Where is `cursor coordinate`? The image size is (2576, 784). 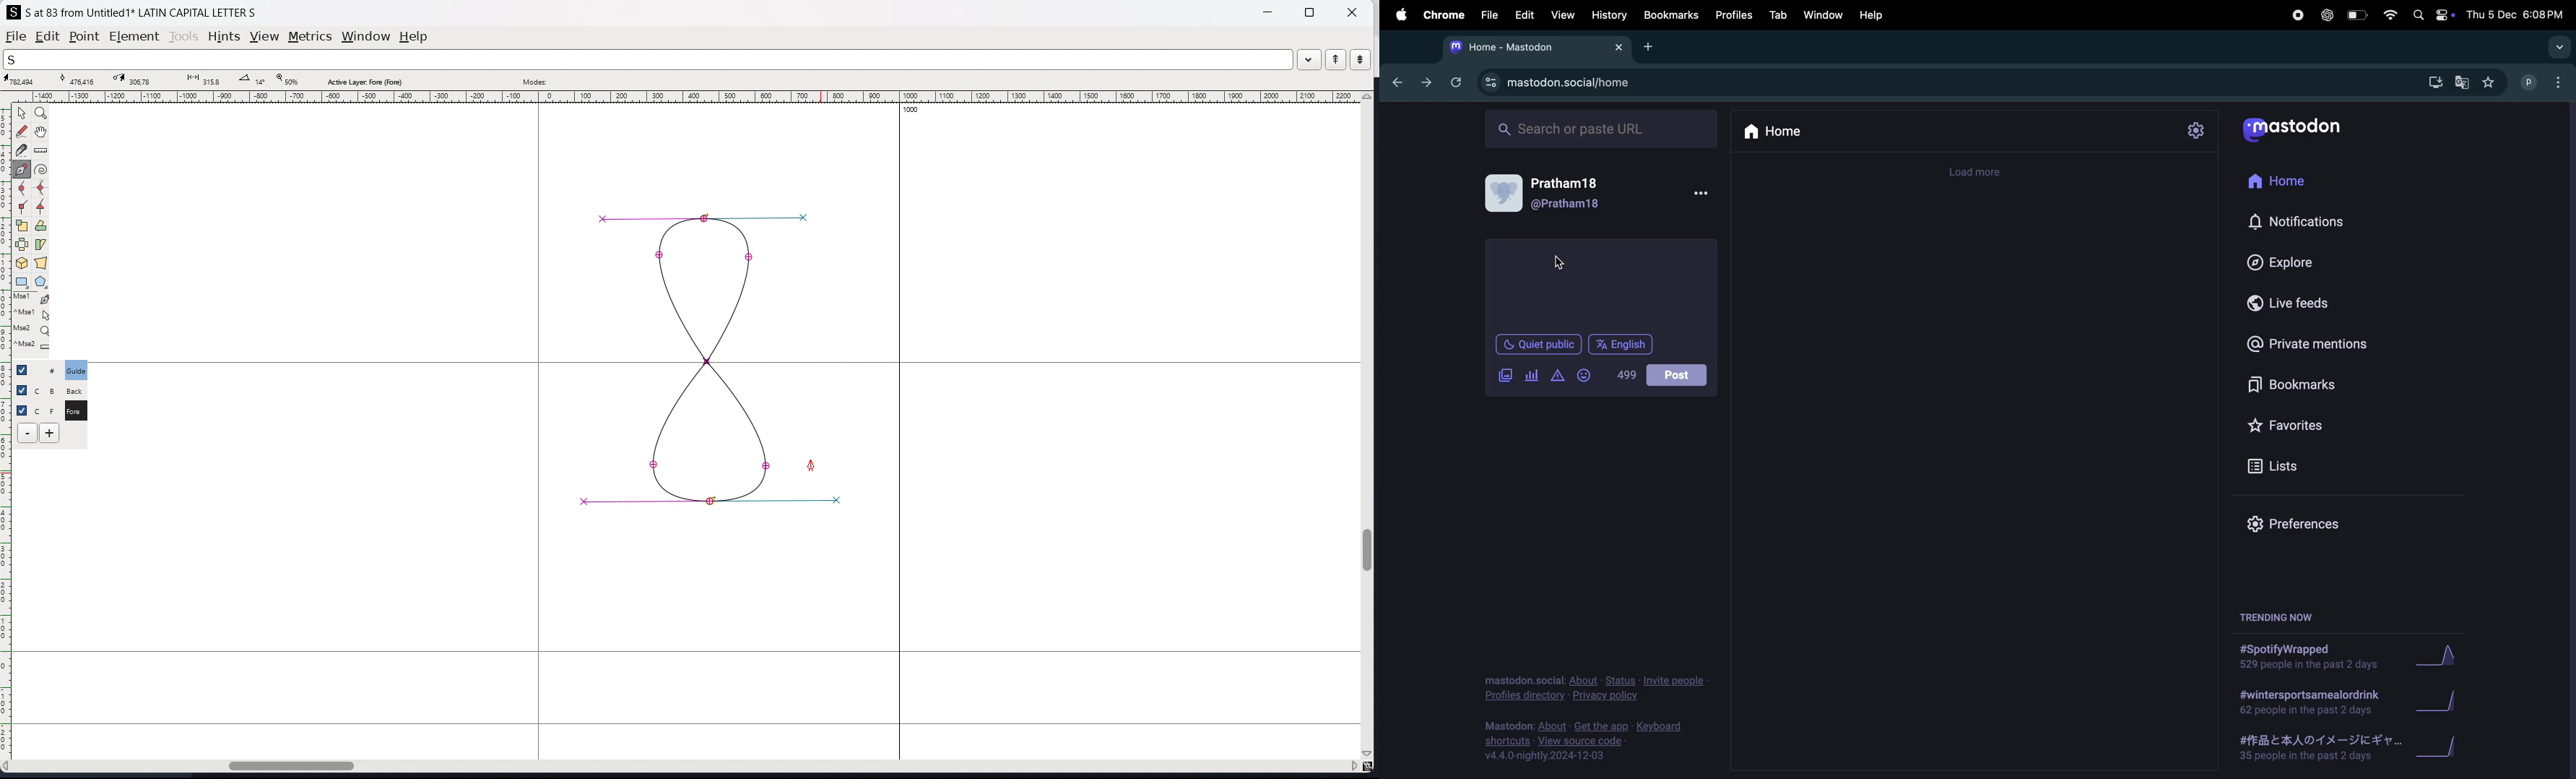
cursor coordinate is located at coordinates (24, 80).